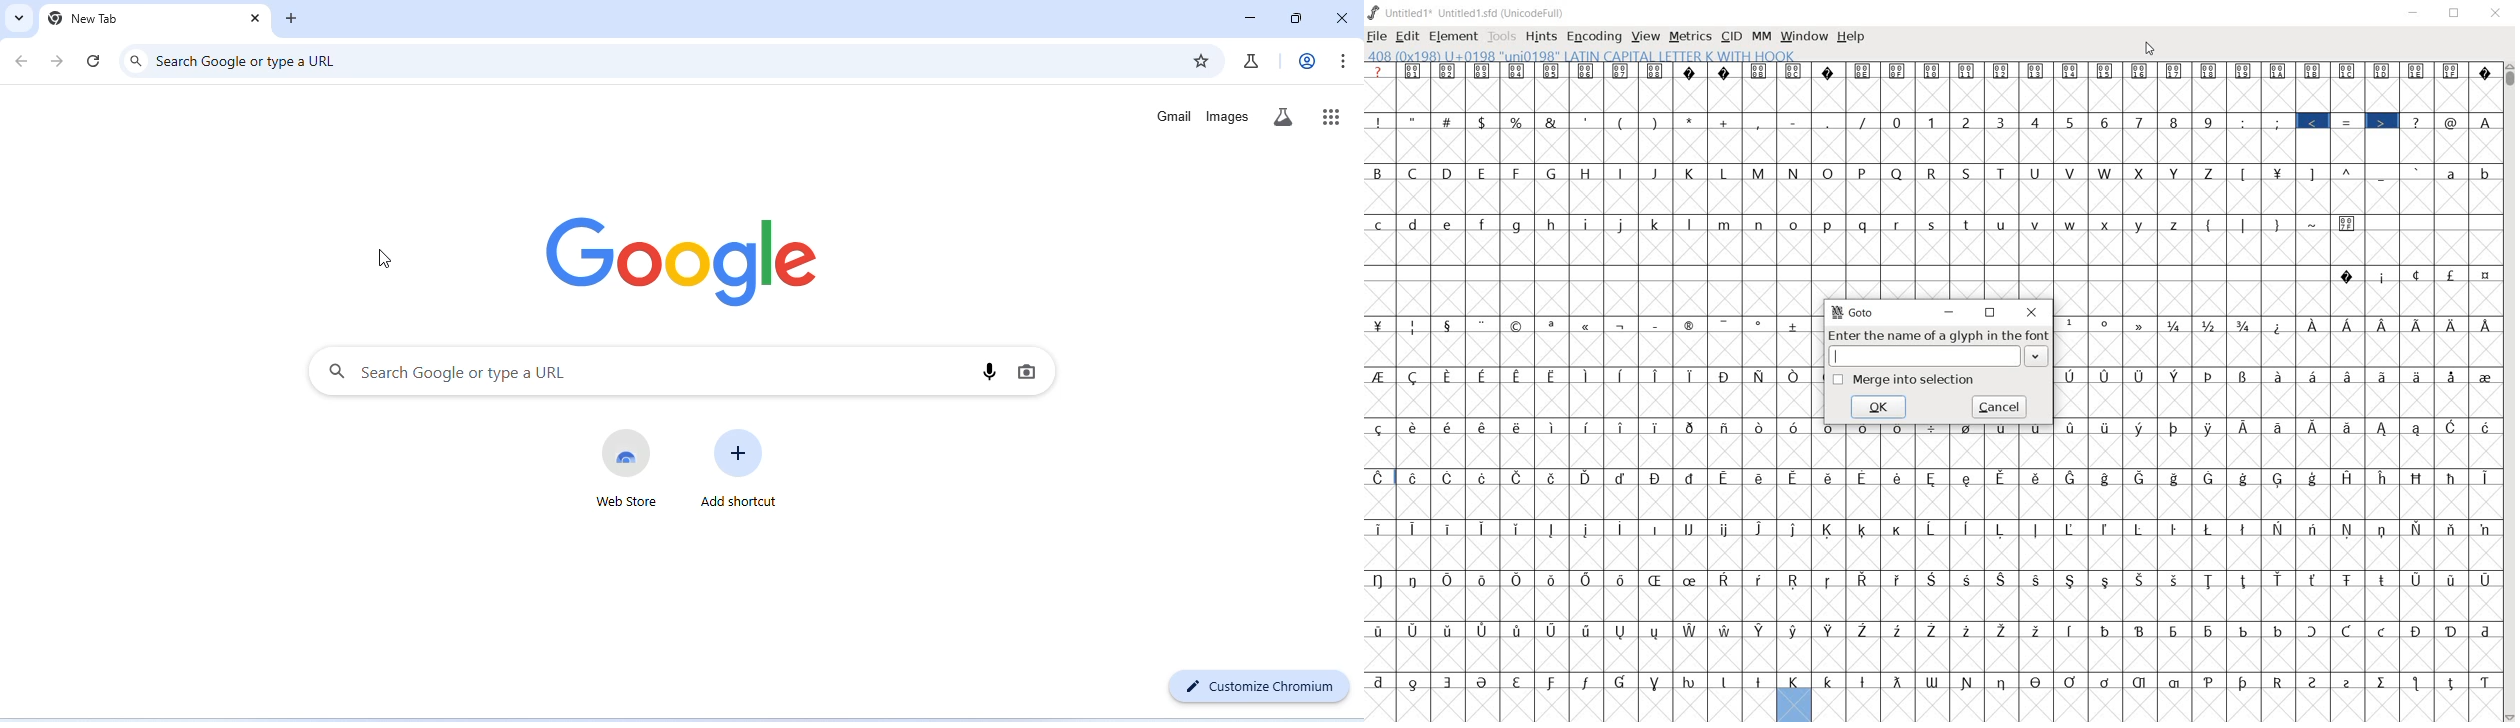 This screenshot has height=728, width=2520. What do you see at coordinates (1591, 375) in the screenshot?
I see `special letters` at bounding box center [1591, 375].